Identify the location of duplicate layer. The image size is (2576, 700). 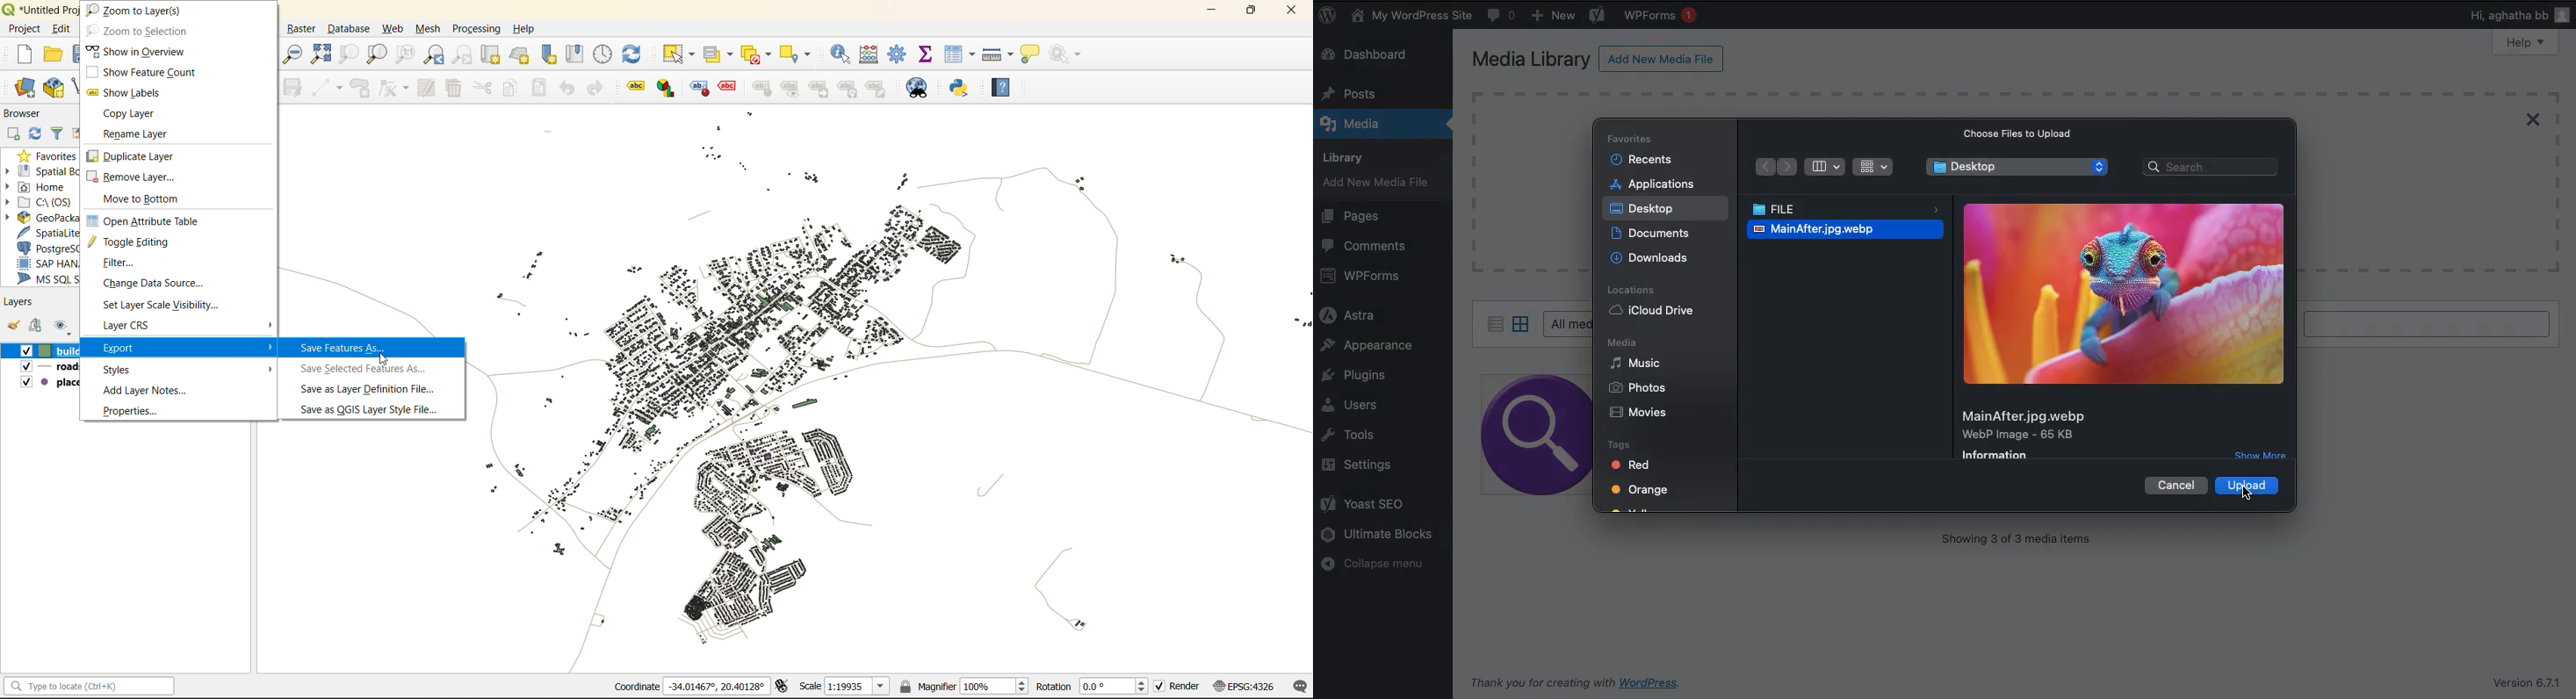
(134, 156).